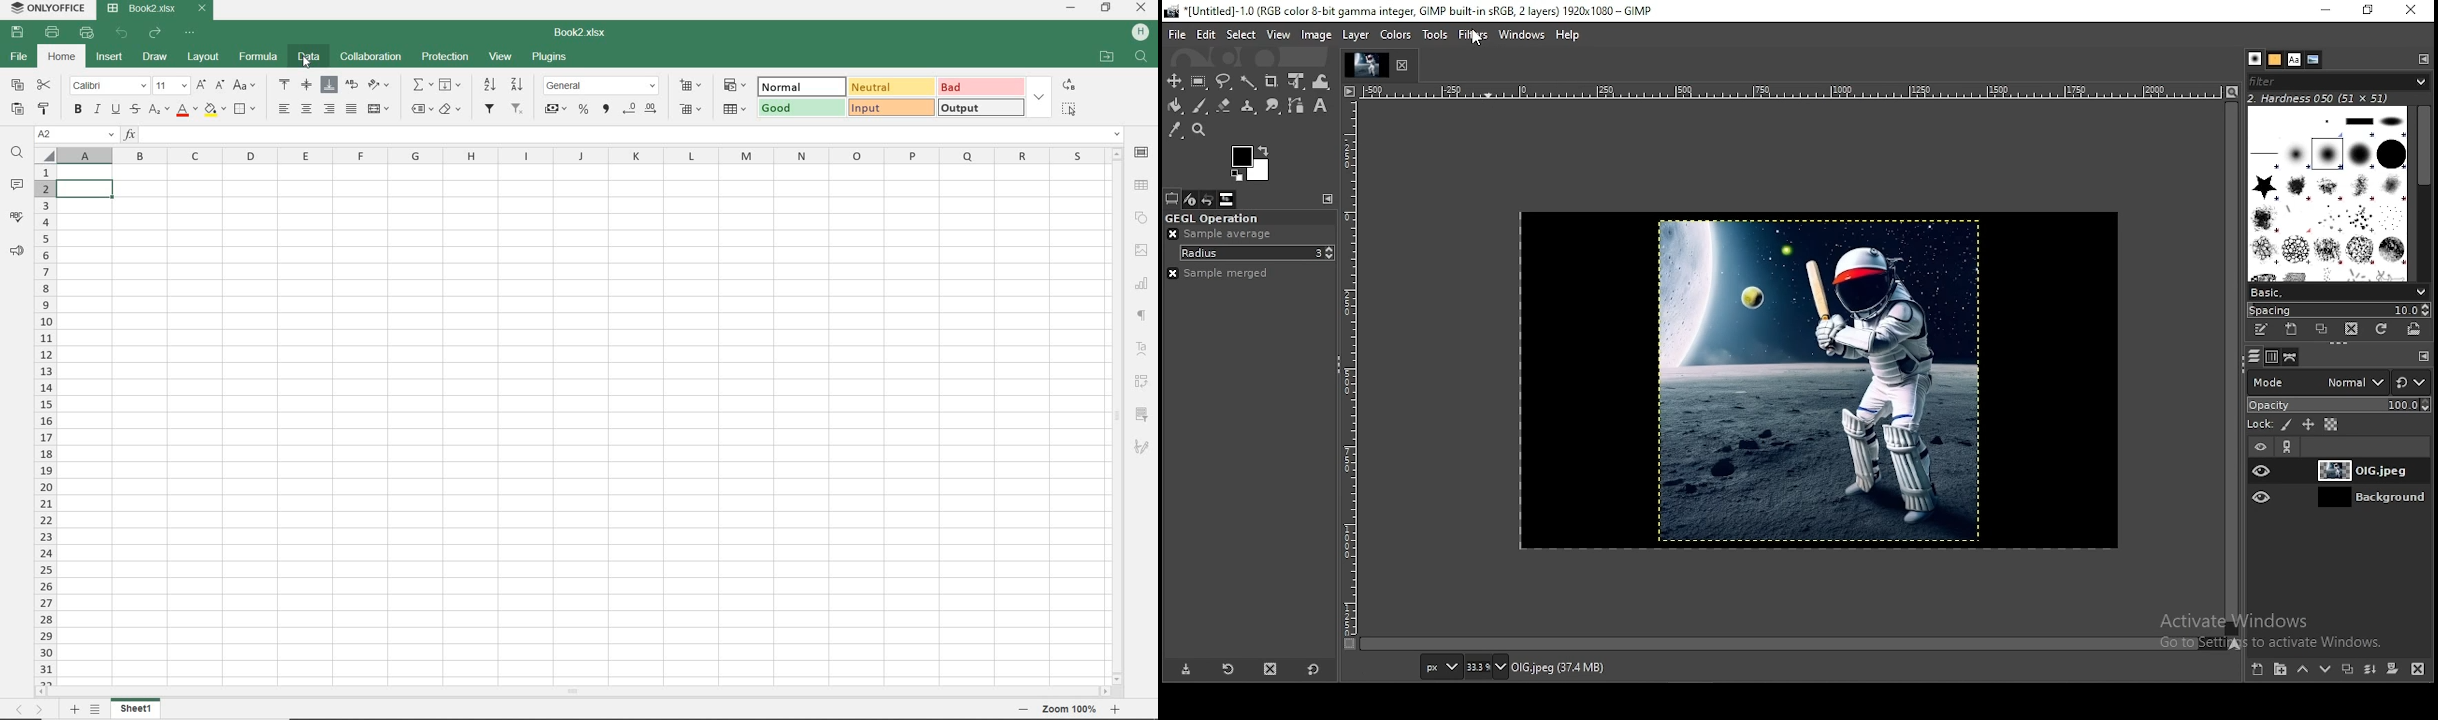  What do you see at coordinates (2415, 330) in the screenshot?
I see `open brush as image` at bounding box center [2415, 330].